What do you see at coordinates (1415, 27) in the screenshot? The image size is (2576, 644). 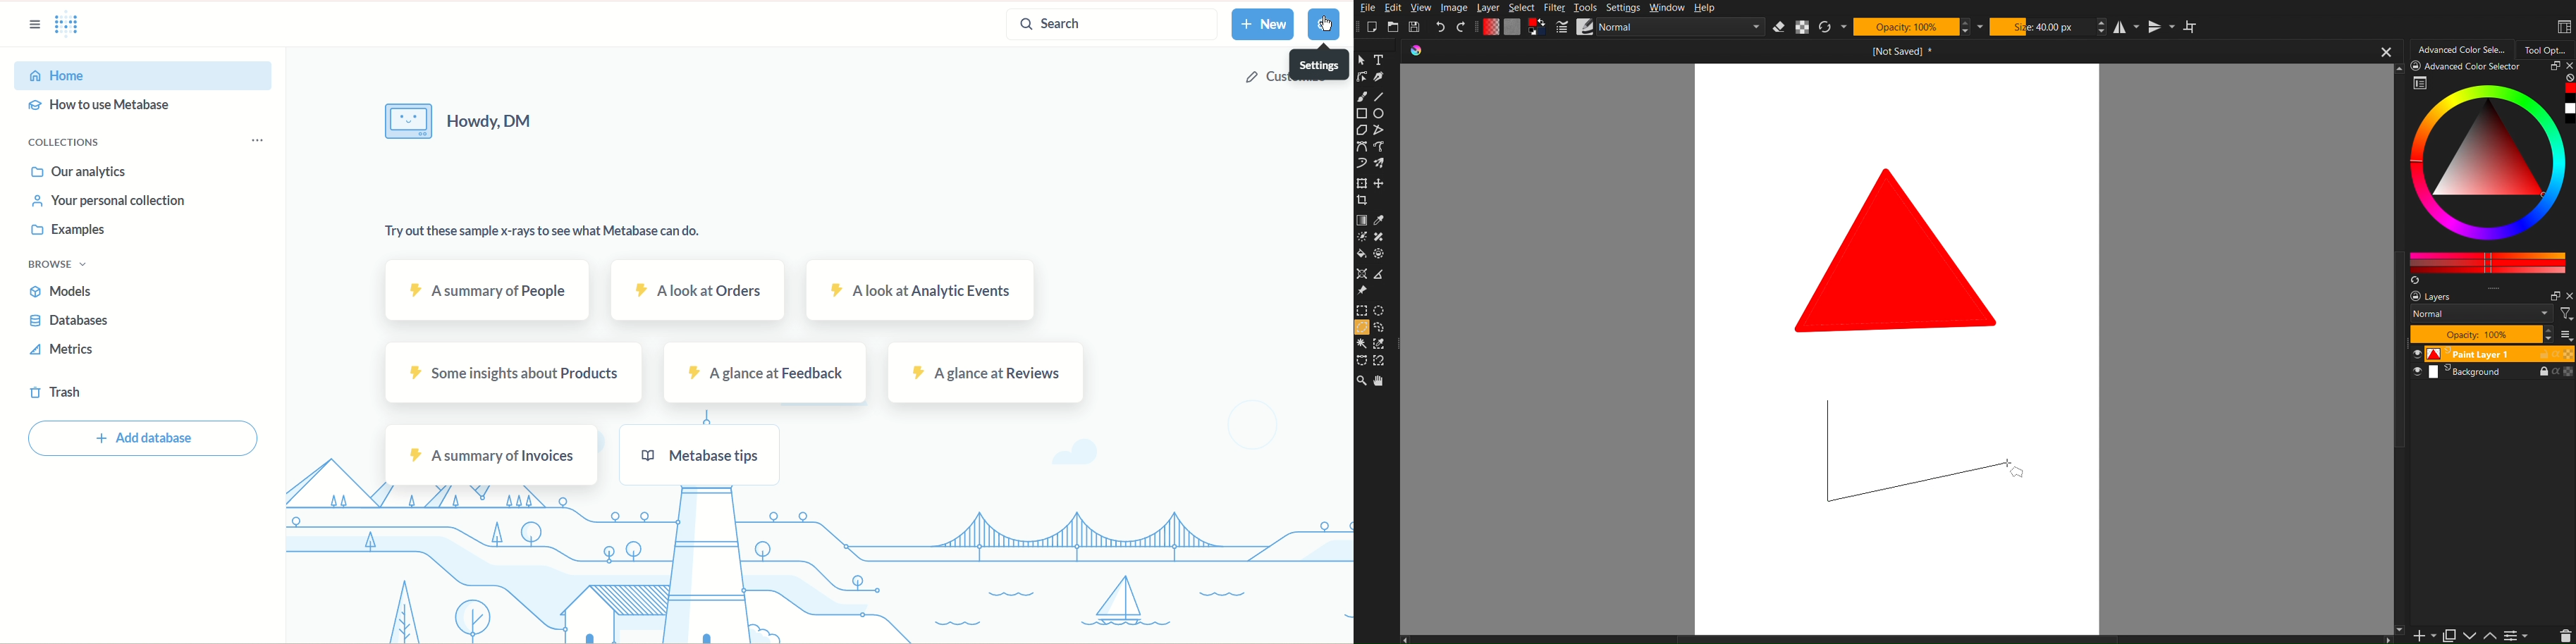 I see `Save` at bounding box center [1415, 27].